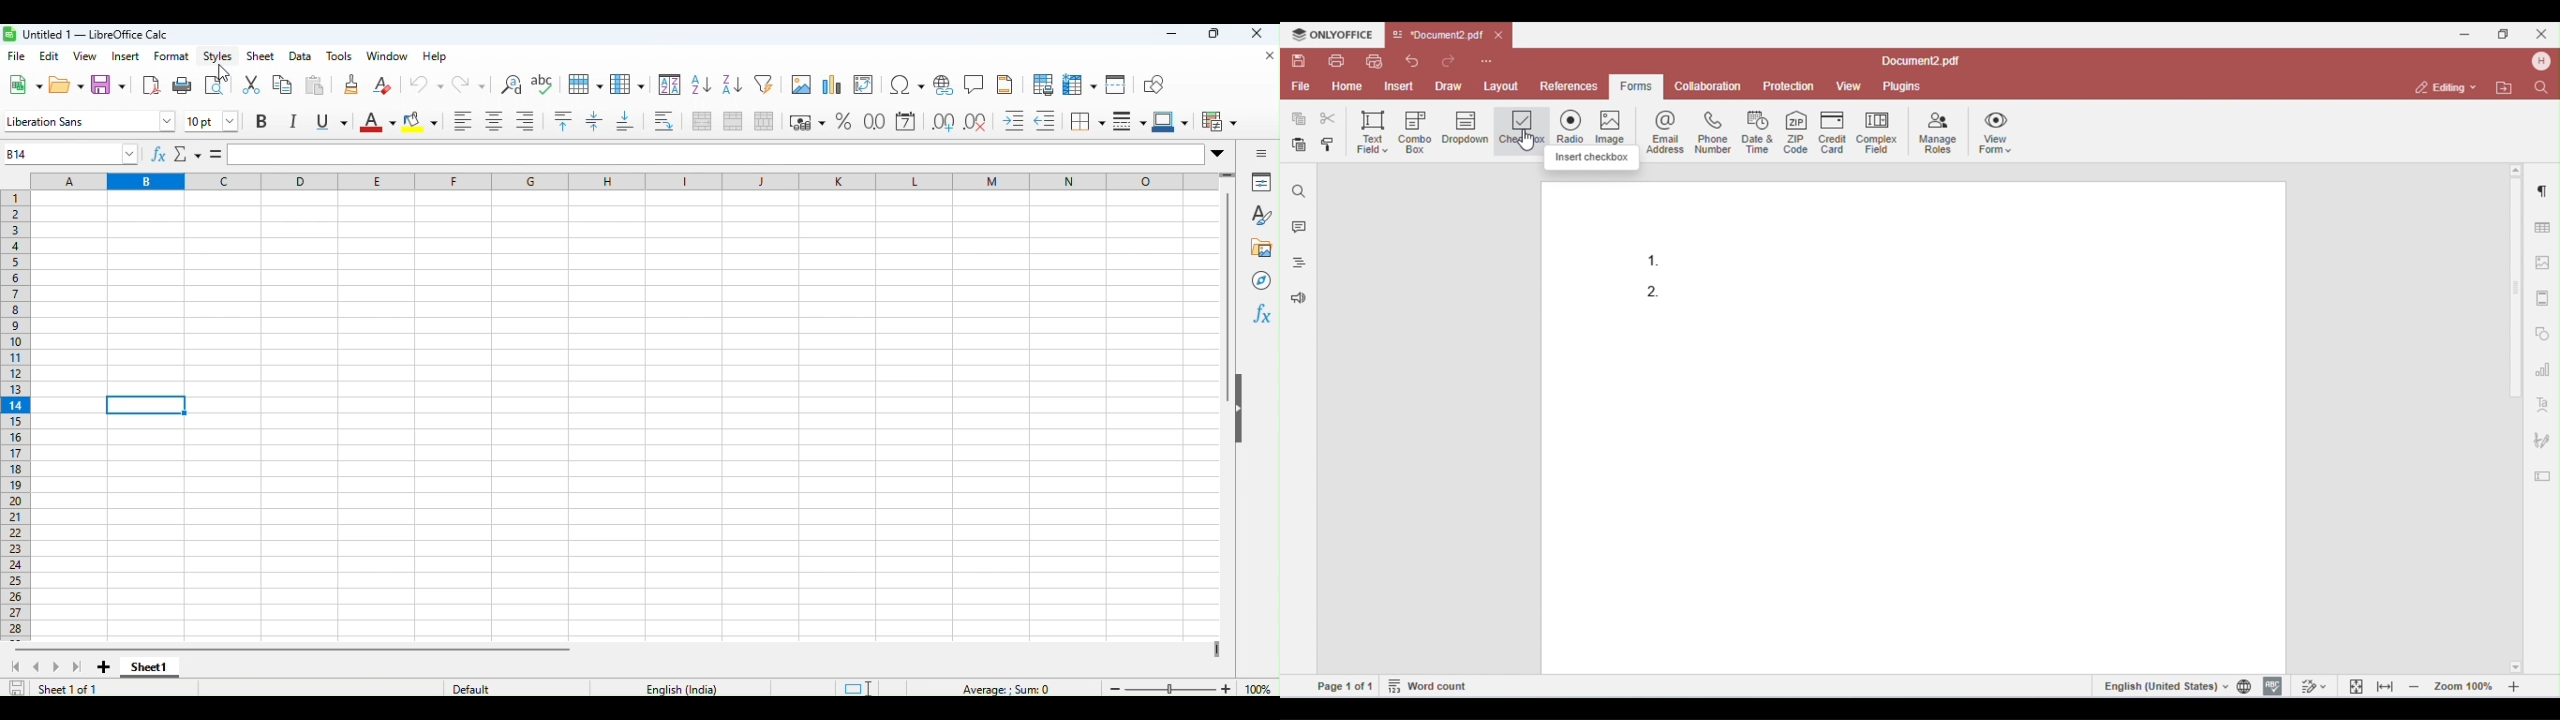 The image size is (2576, 728). I want to click on c, so click(226, 181).